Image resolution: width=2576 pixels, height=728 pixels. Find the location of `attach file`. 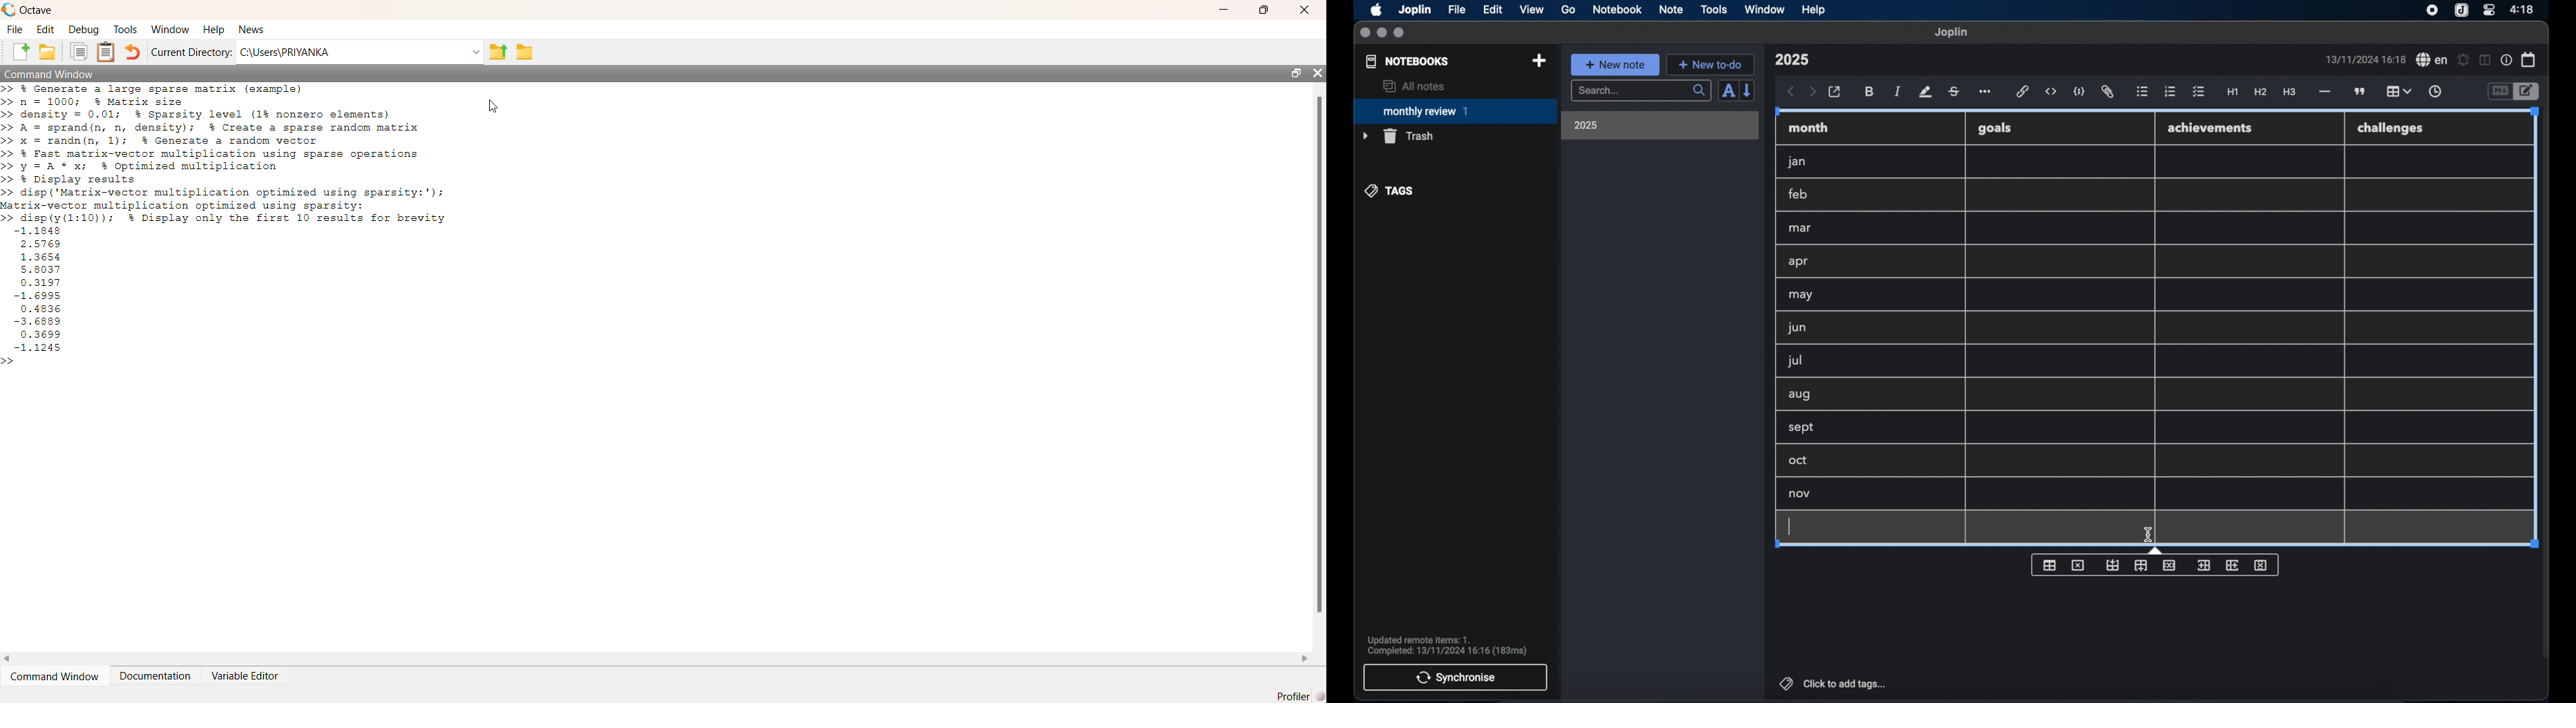

attach file is located at coordinates (2108, 92).